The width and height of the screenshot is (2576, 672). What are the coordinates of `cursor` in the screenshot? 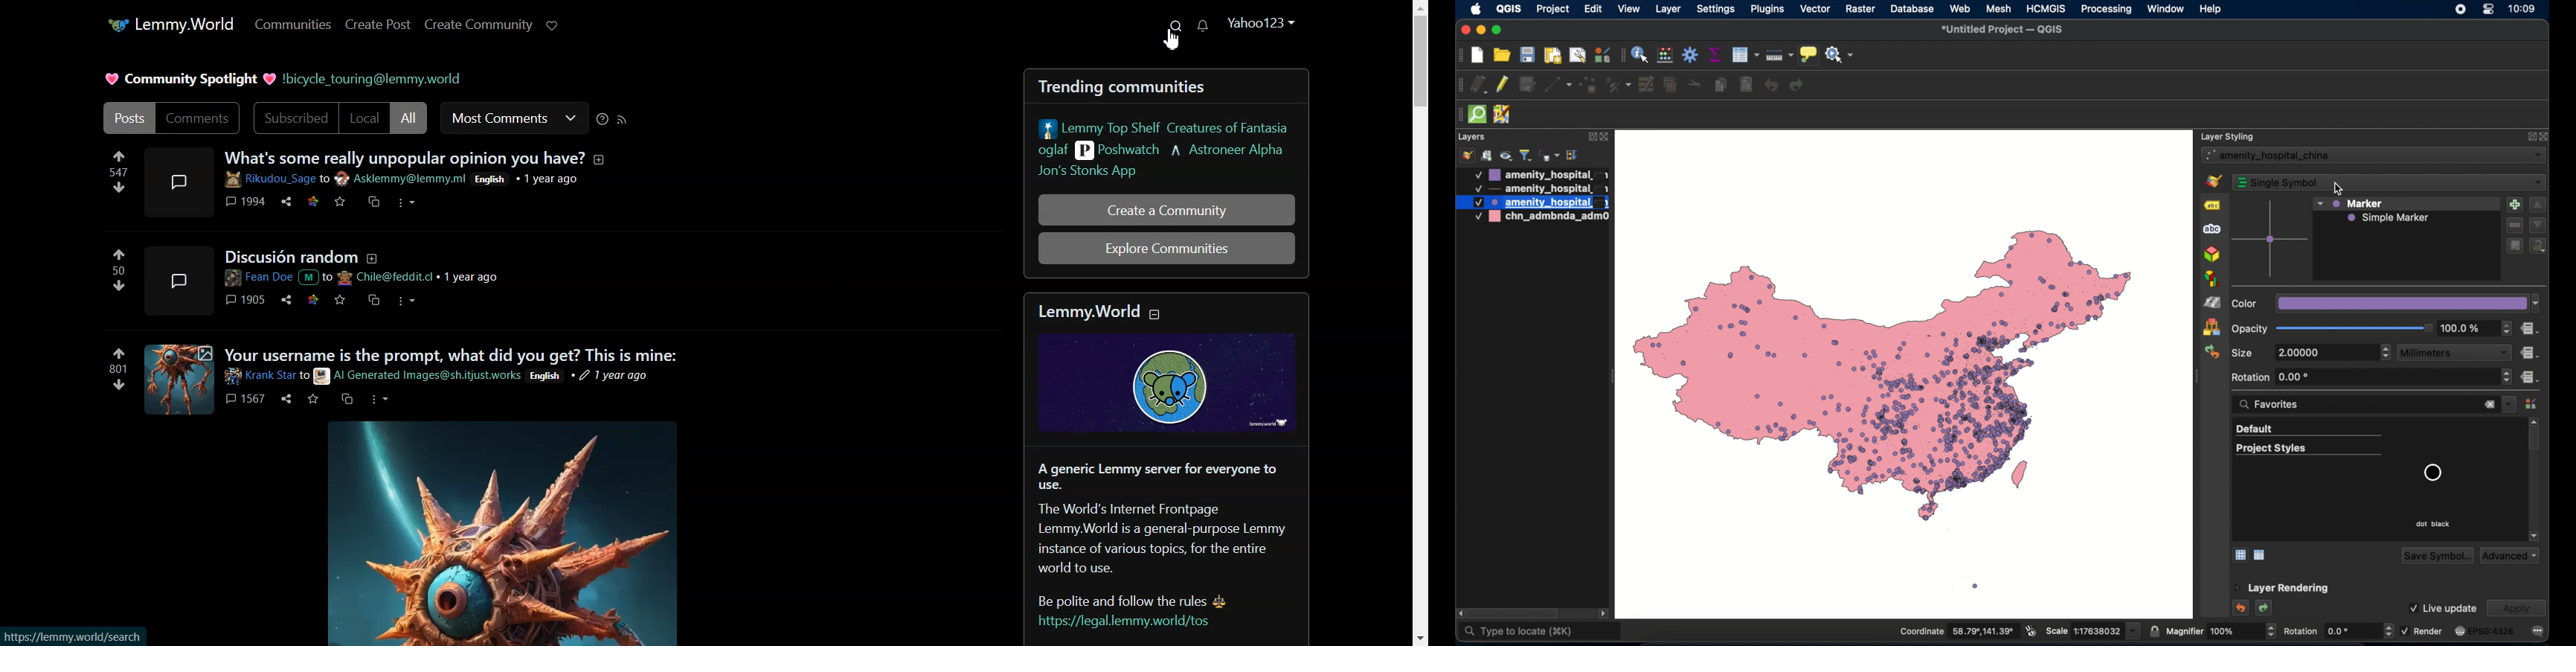 It's located at (2338, 190).